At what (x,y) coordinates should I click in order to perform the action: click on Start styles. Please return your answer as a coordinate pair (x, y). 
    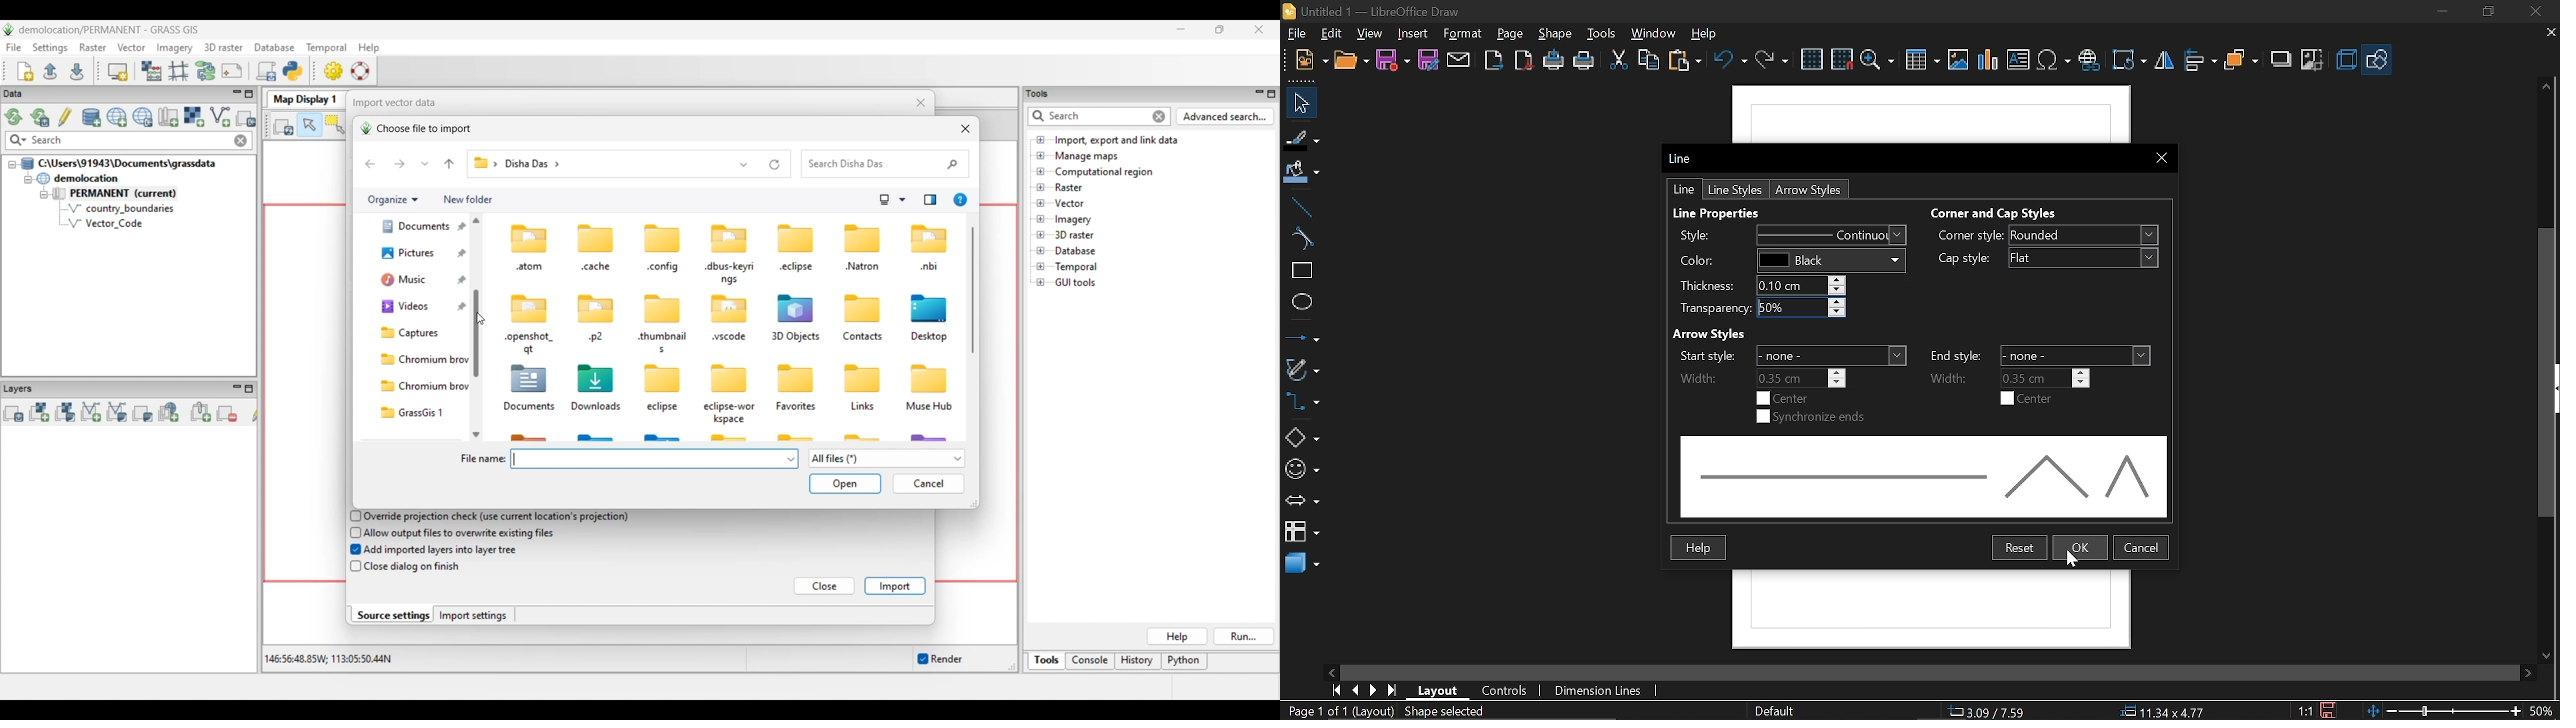
    Looking at the image, I should click on (1790, 355).